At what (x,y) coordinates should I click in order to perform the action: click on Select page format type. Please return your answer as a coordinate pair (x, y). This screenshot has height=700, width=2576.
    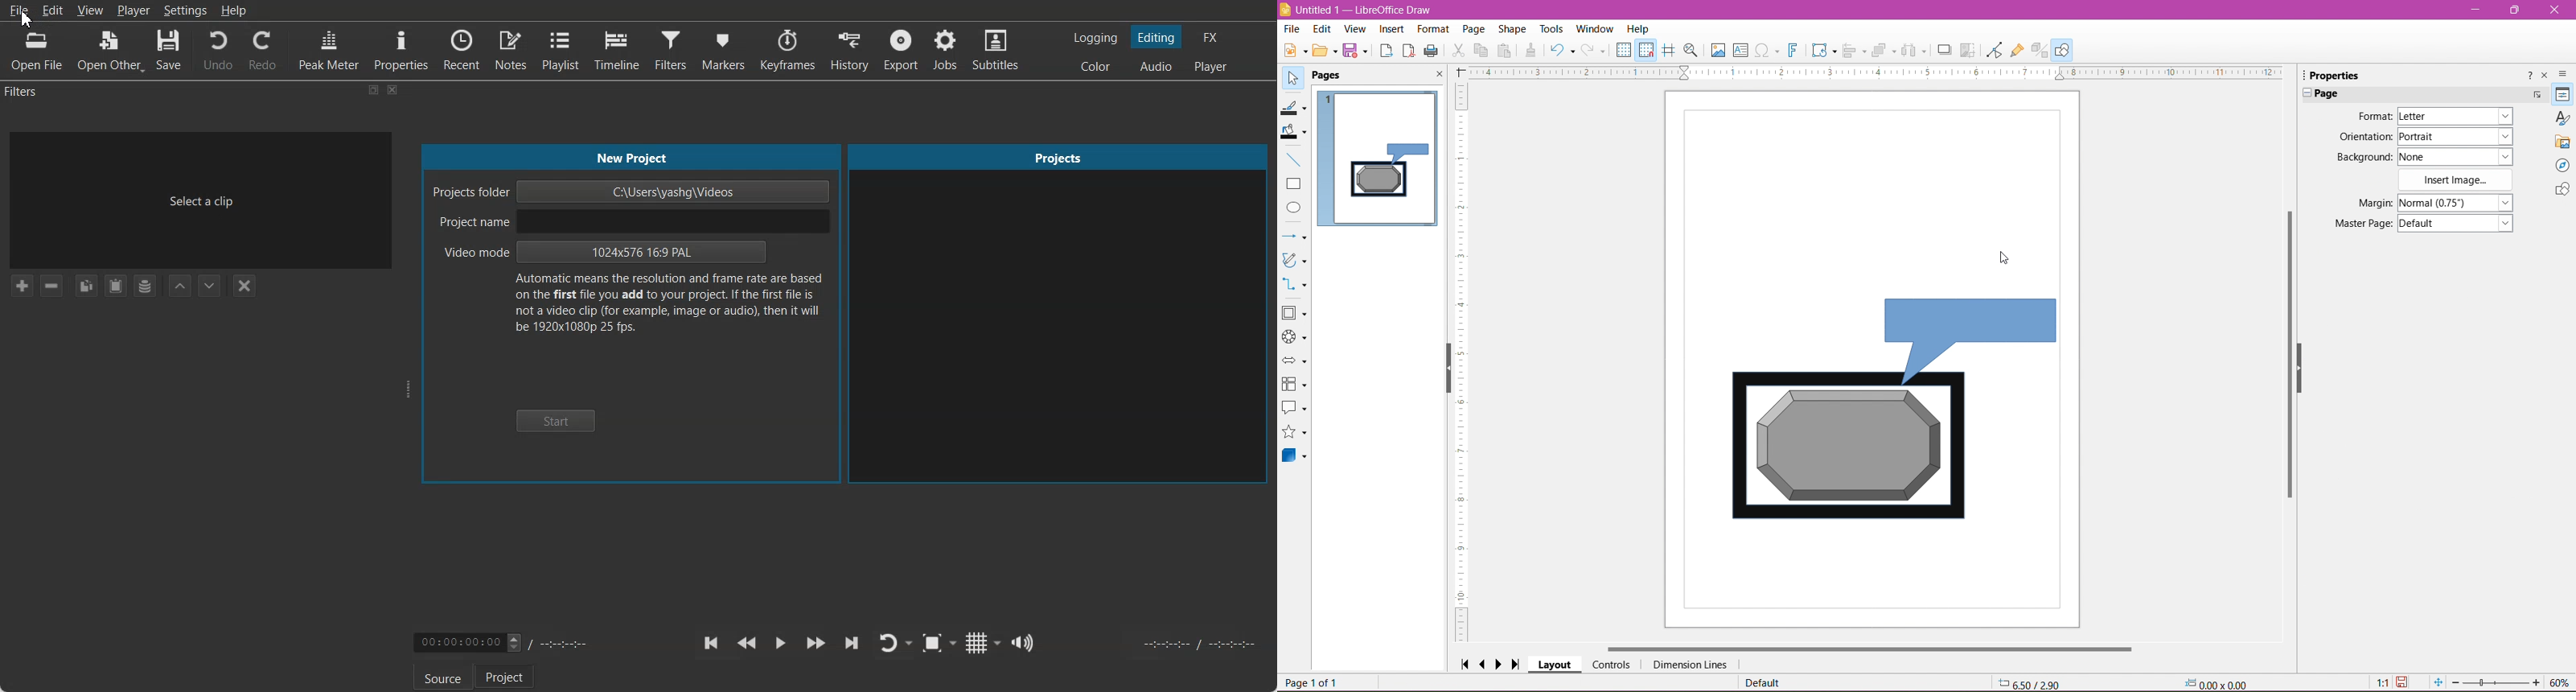
    Looking at the image, I should click on (2454, 116).